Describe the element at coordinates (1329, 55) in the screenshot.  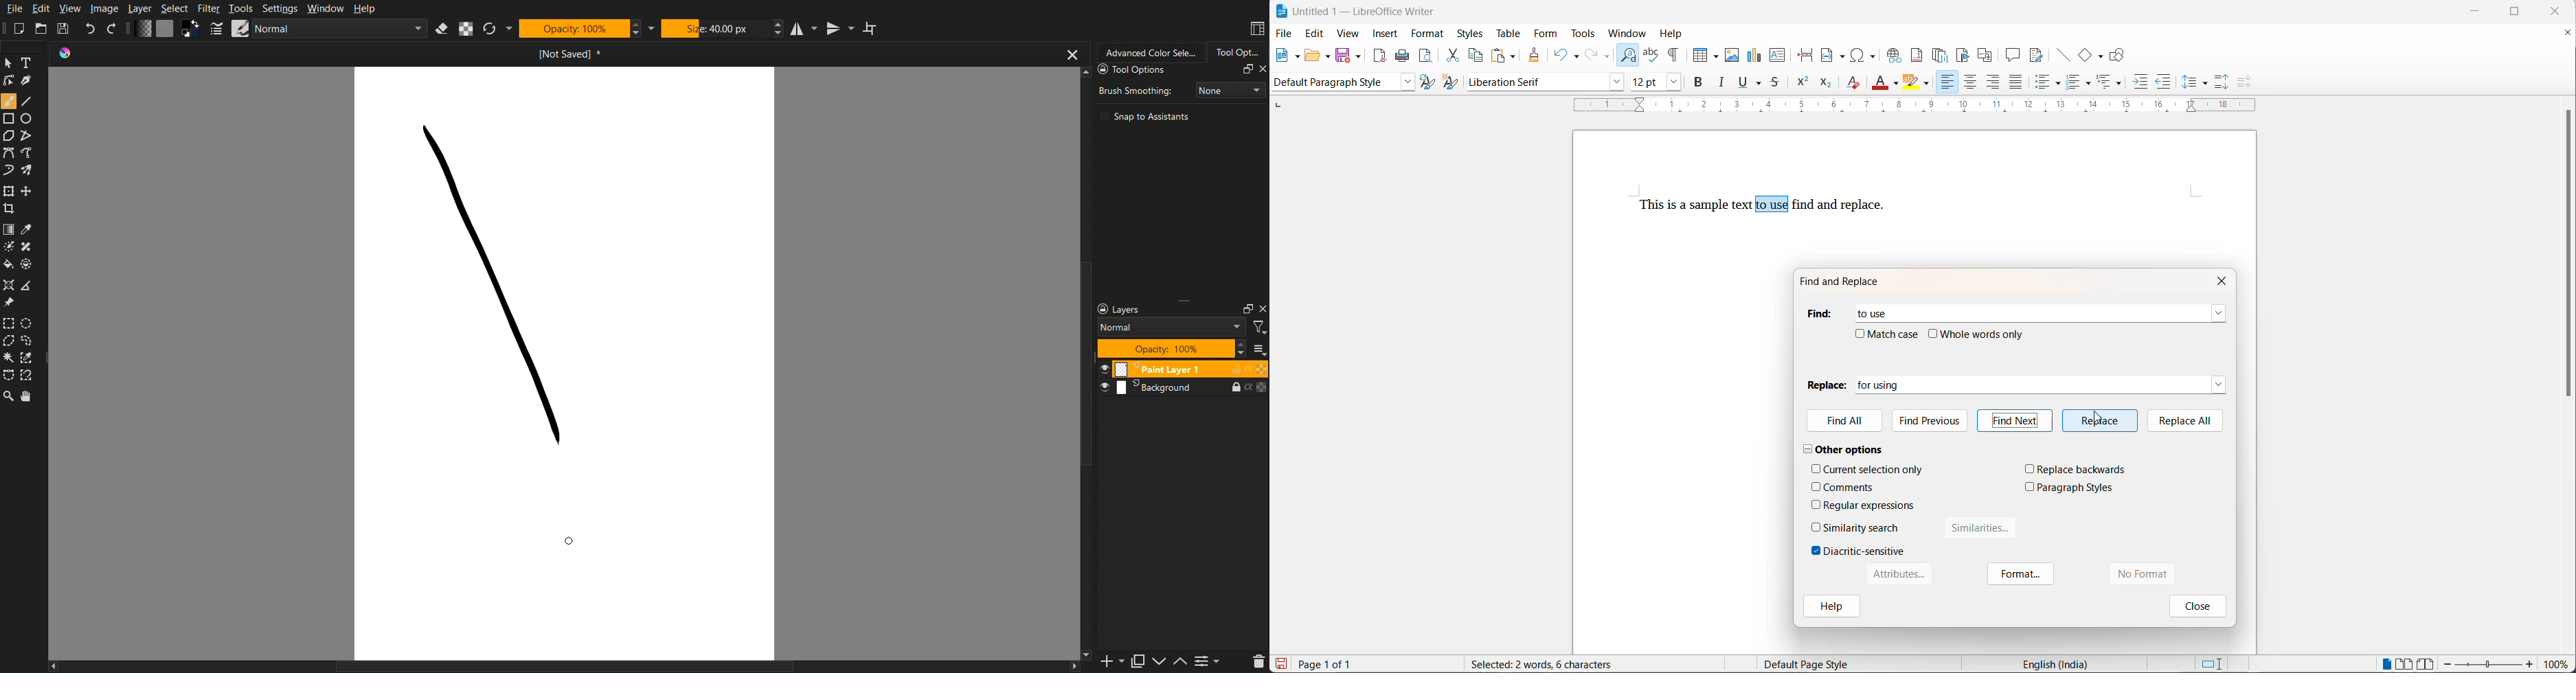
I see `open options` at that location.